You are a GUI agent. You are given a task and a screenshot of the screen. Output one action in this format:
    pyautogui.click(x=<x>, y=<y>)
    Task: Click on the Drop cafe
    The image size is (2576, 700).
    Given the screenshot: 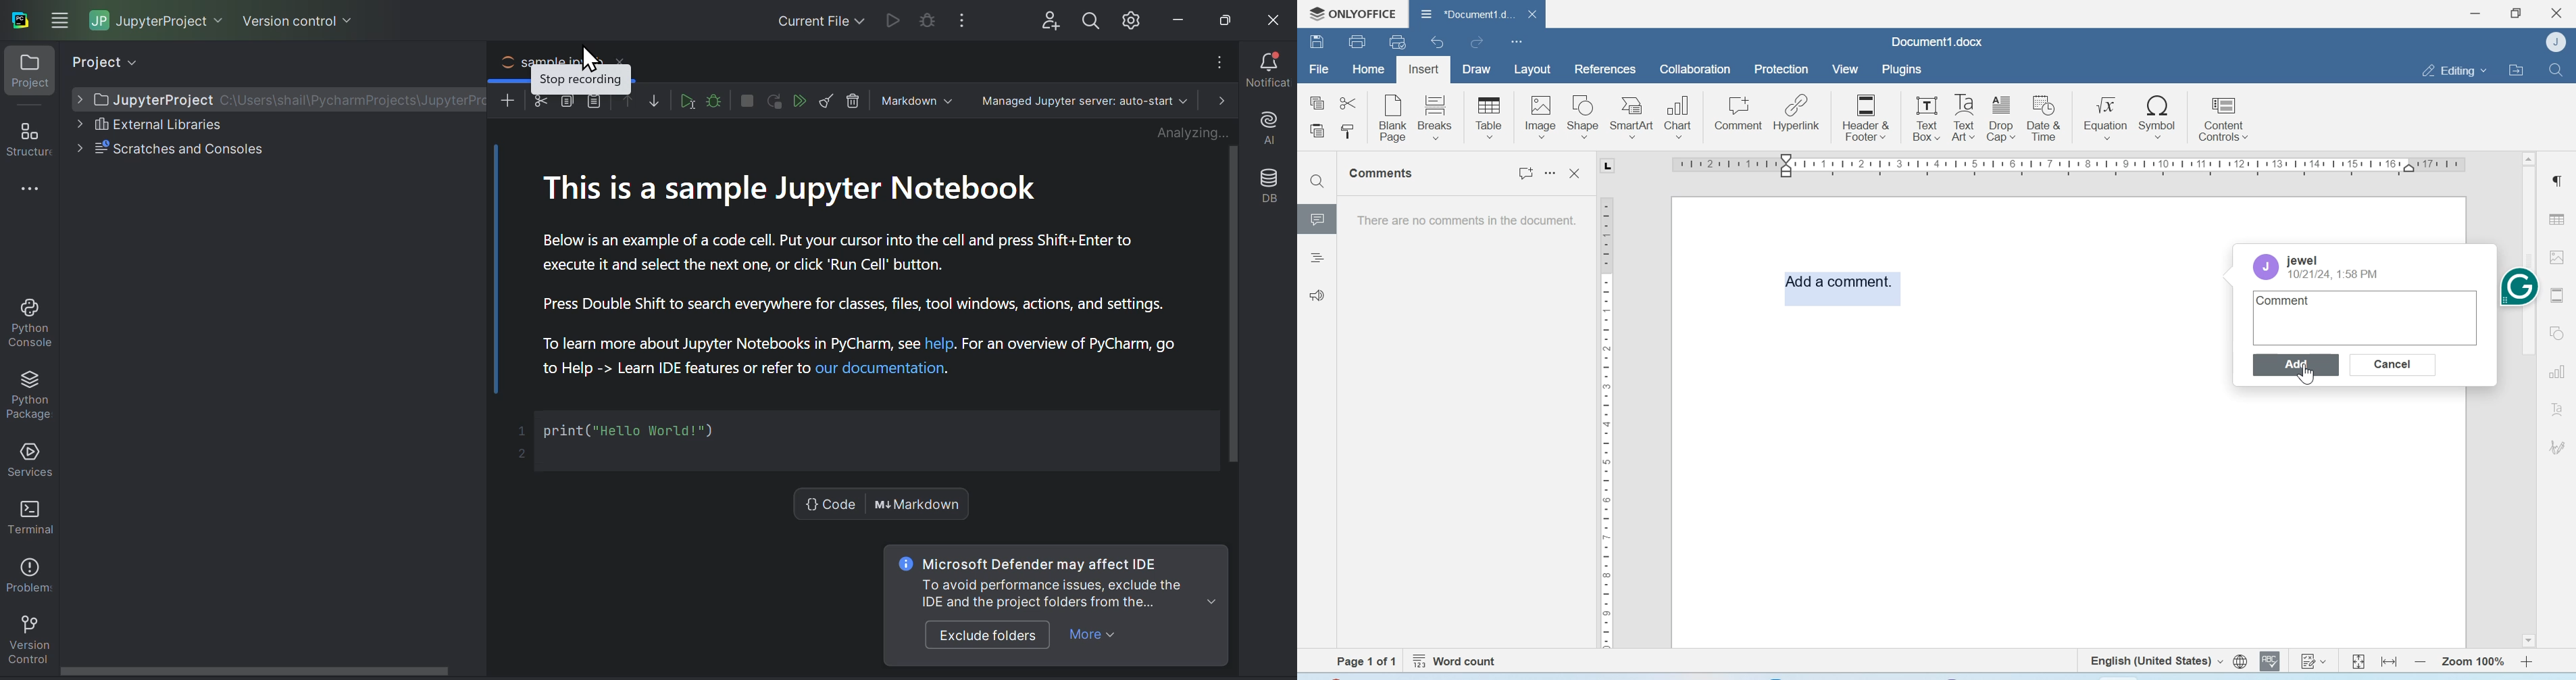 What is the action you would take?
    pyautogui.click(x=2003, y=117)
    